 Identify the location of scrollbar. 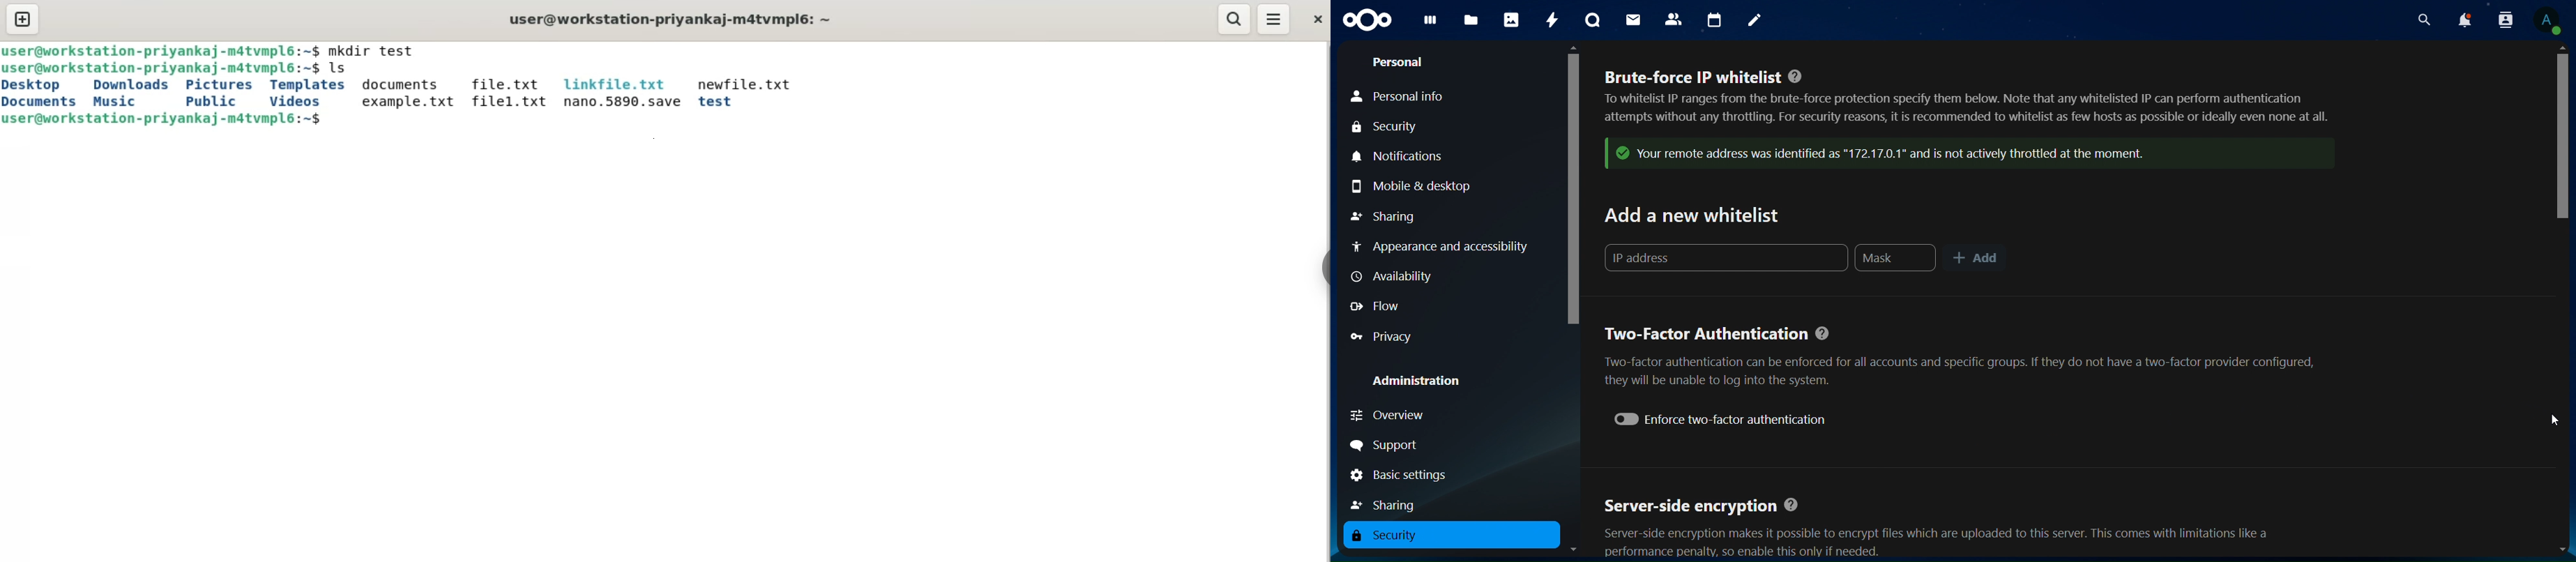
(2562, 129).